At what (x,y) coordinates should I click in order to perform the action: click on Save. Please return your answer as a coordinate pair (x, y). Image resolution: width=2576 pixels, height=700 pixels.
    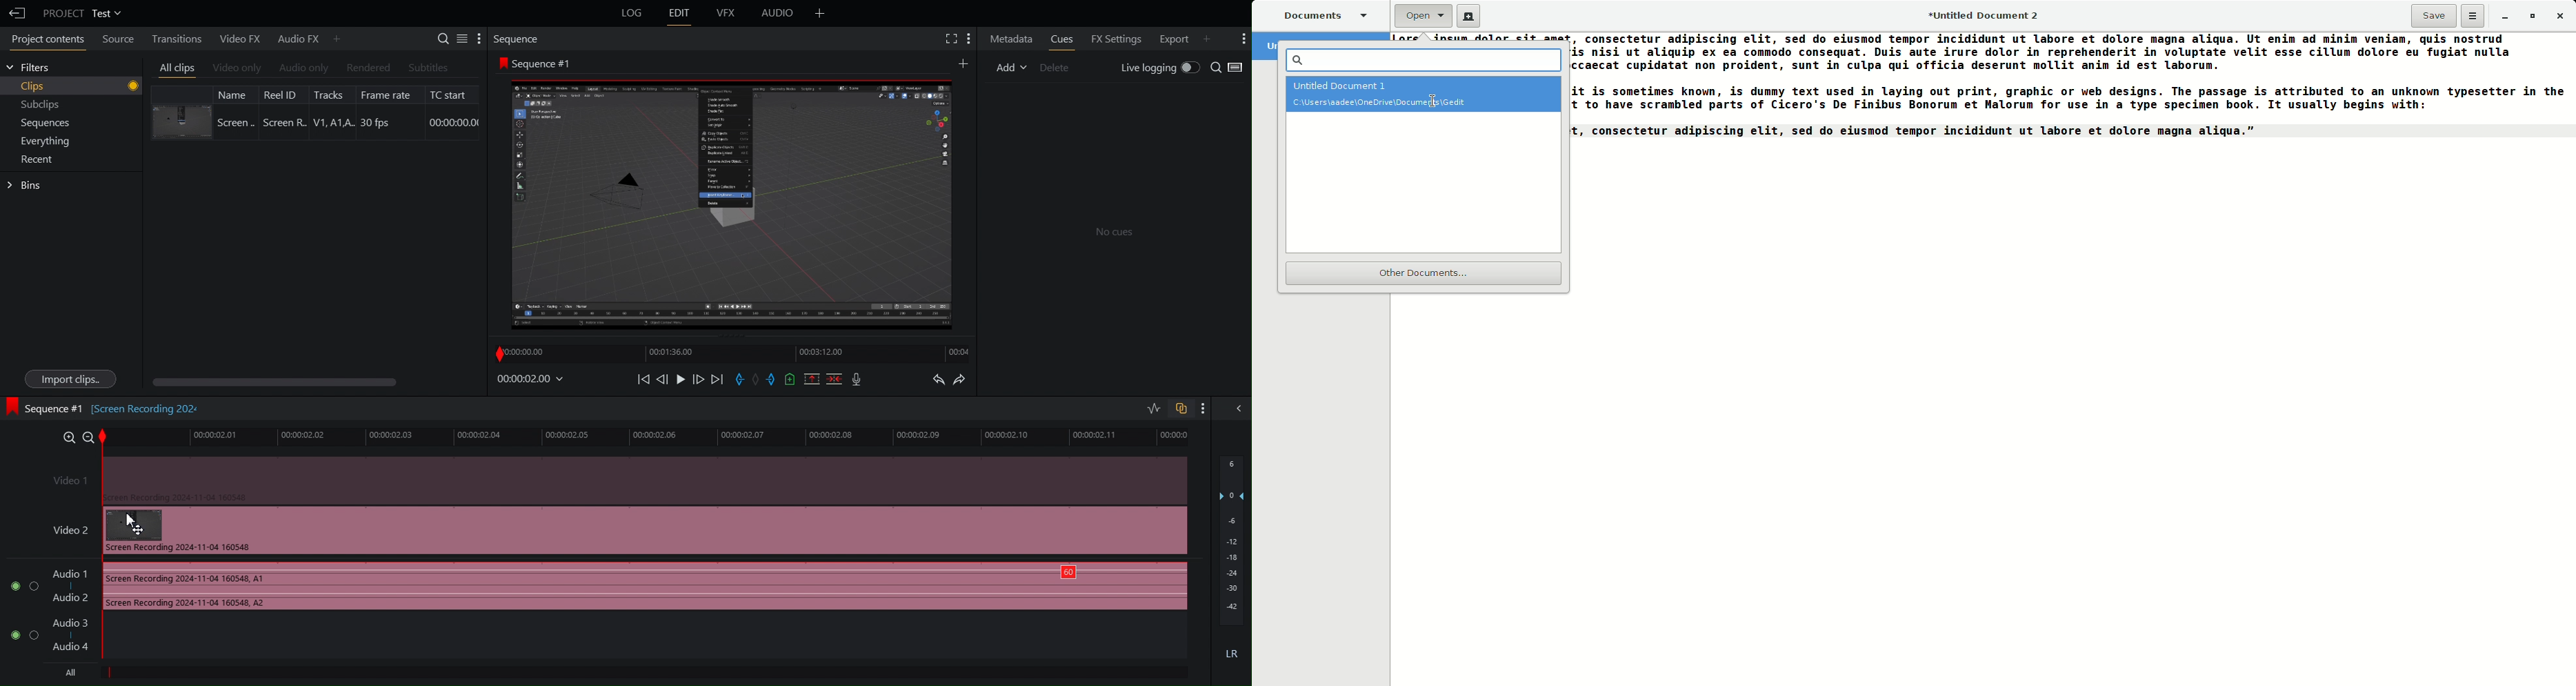
    Looking at the image, I should click on (2433, 16).